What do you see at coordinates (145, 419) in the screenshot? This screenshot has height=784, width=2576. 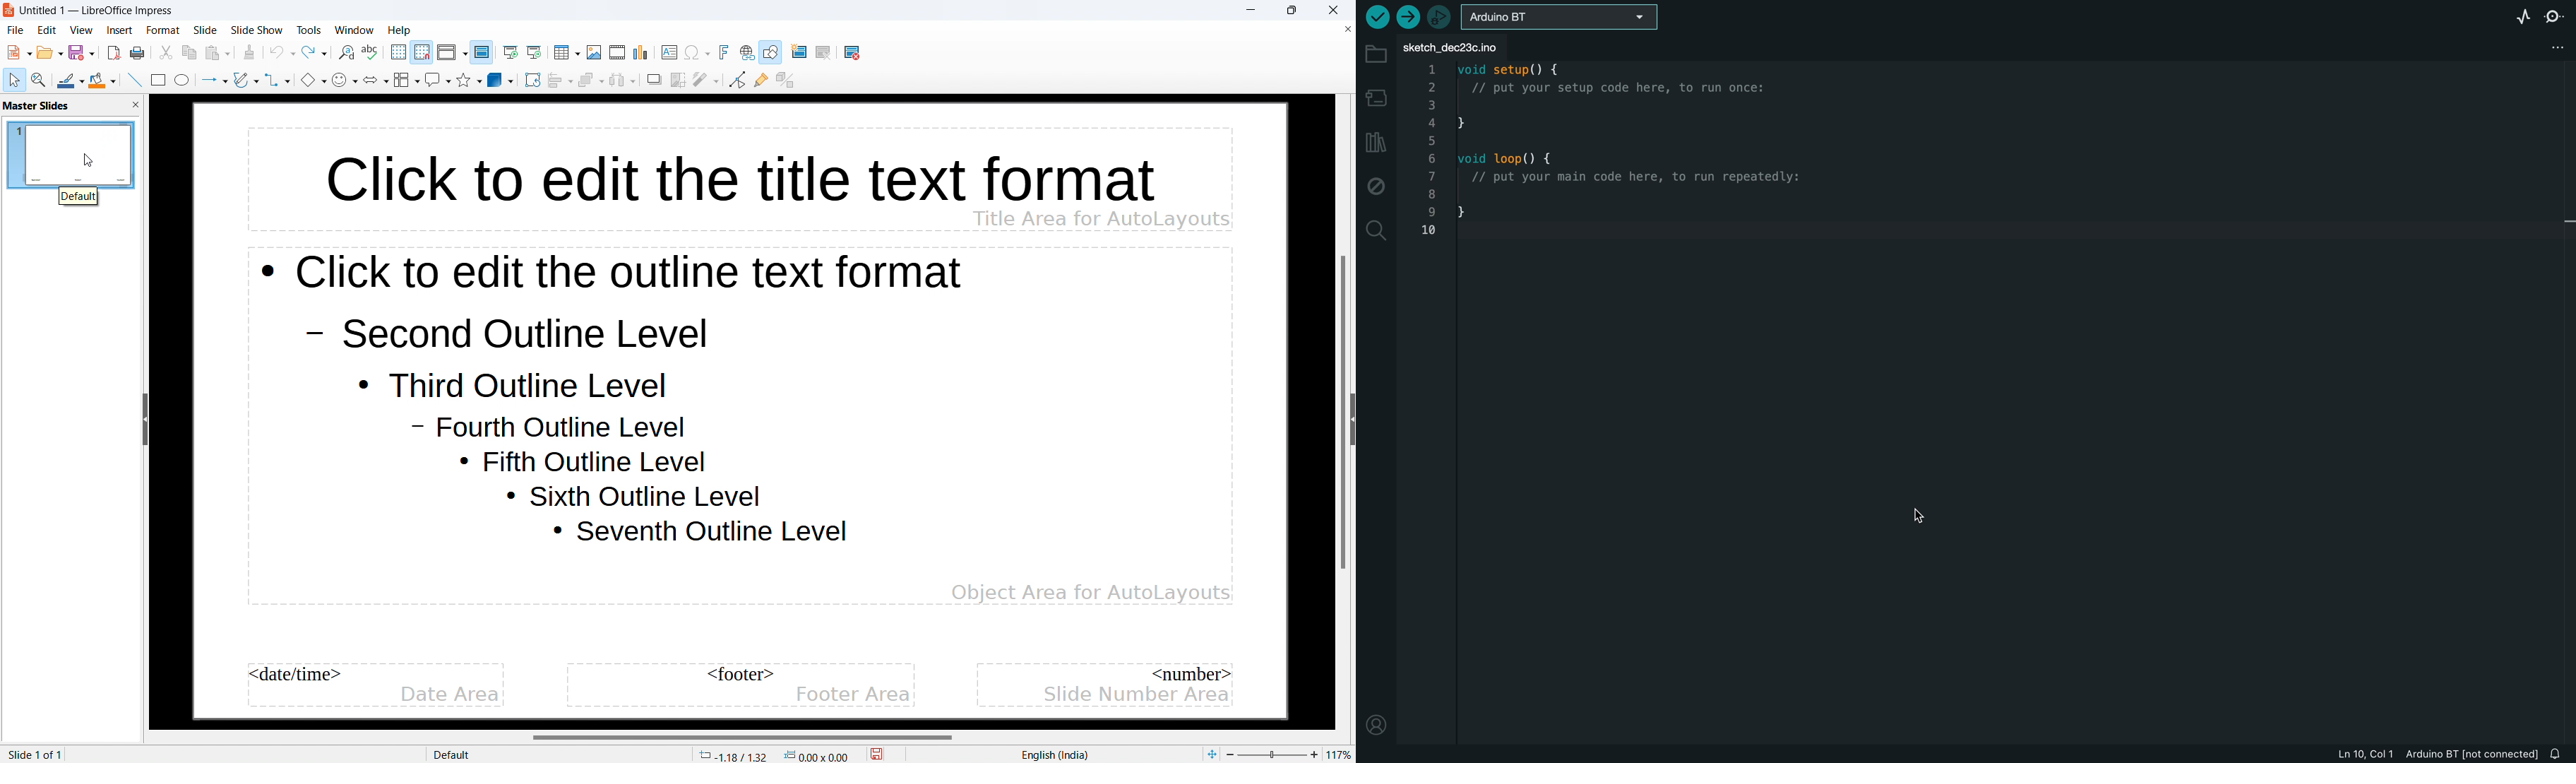 I see `hide sidebar` at bounding box center [145, 419].